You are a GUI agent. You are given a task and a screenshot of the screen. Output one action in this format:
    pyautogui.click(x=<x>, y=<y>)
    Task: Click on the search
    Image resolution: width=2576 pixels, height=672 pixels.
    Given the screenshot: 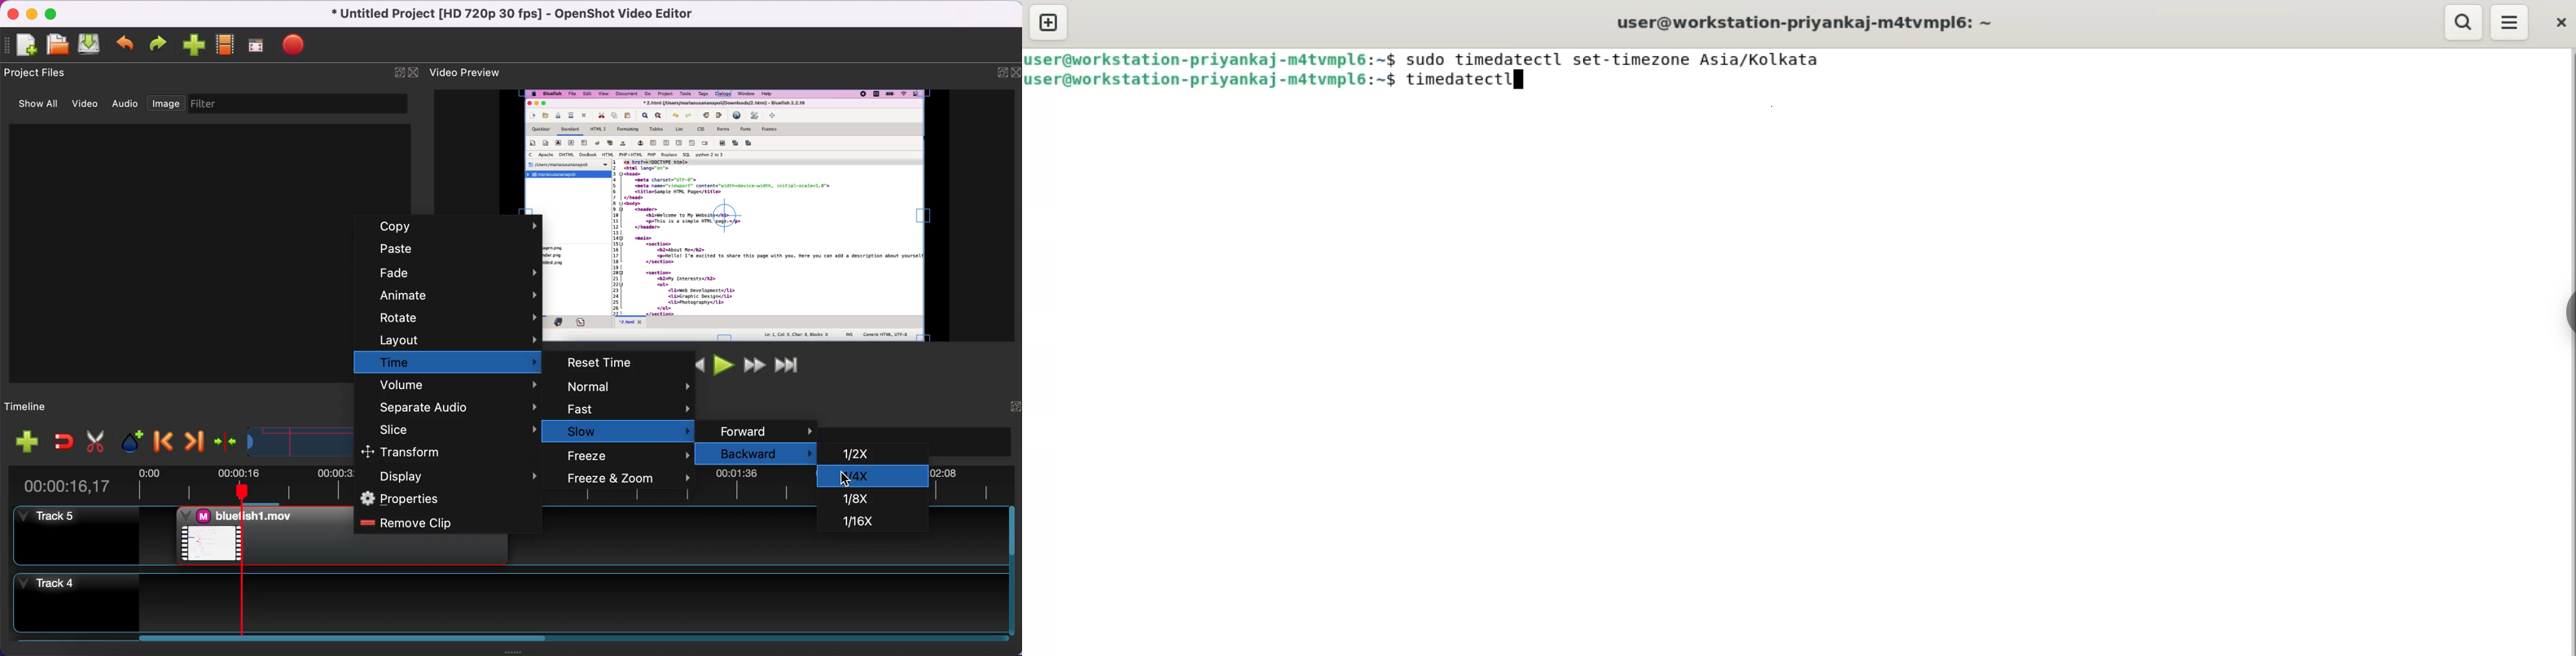 What is the action you would take?
    pyautogui.click(x=2463, y=23)
    